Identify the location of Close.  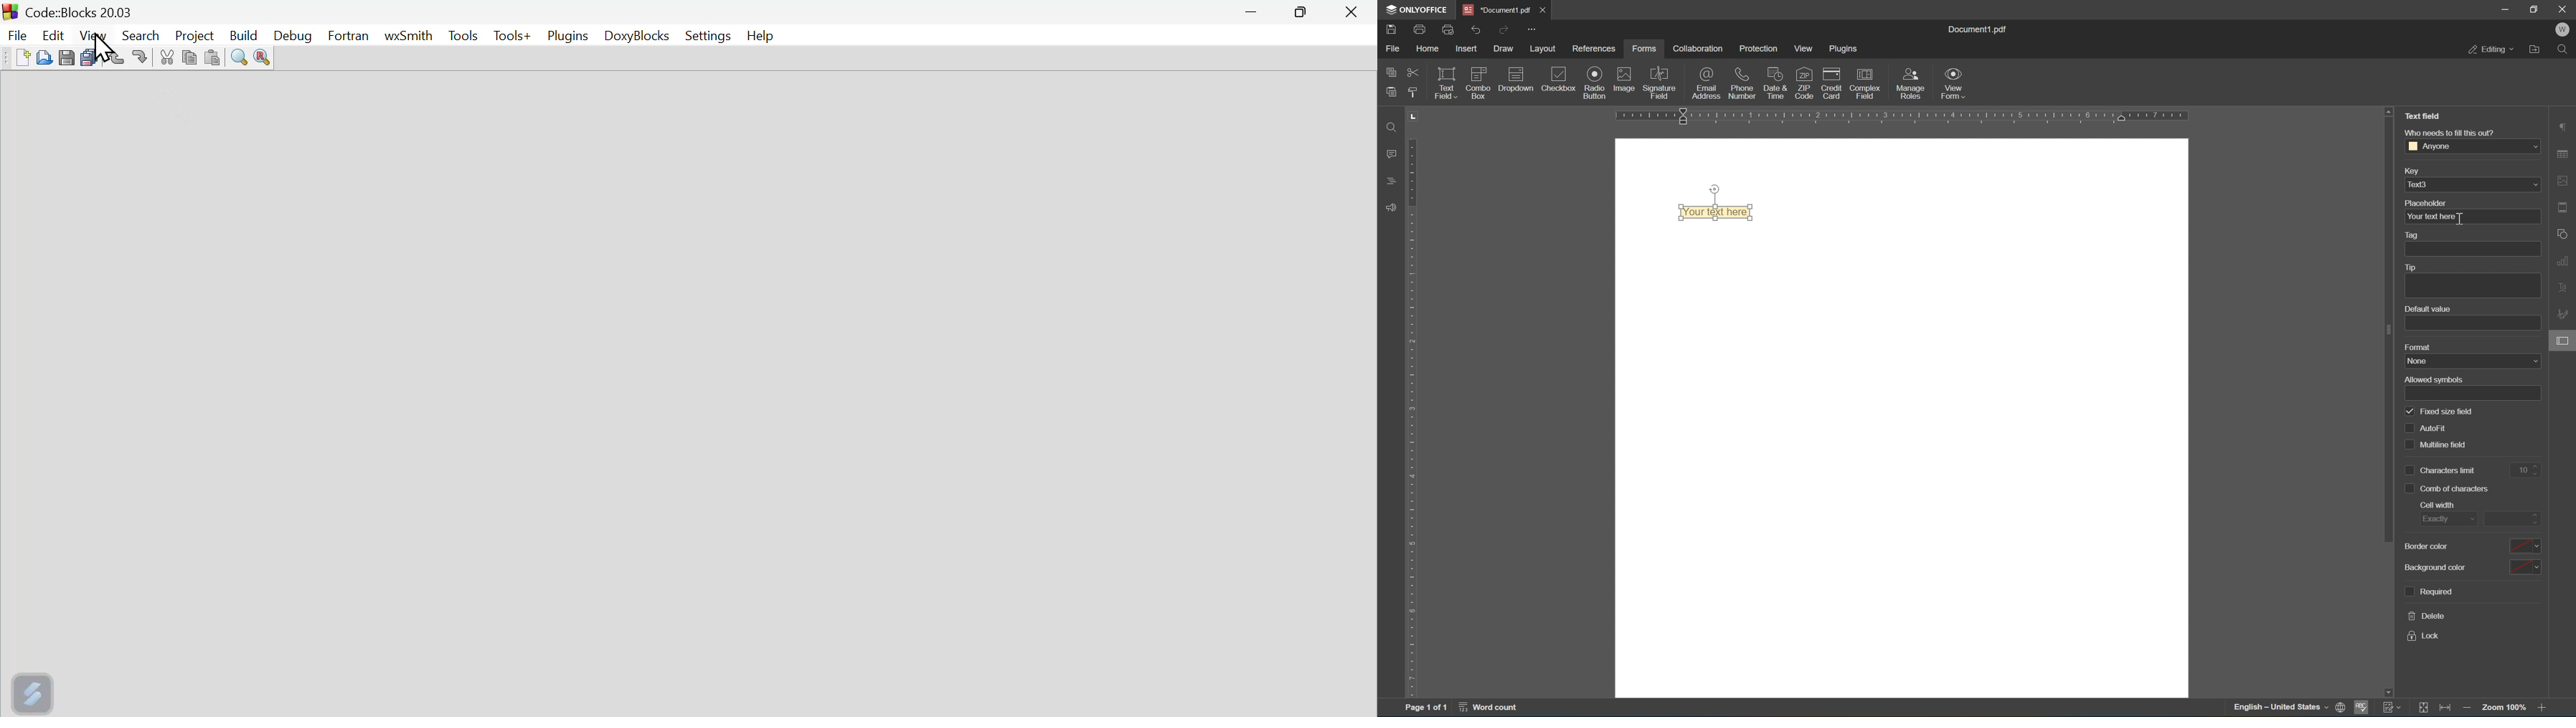
(1352, 13).